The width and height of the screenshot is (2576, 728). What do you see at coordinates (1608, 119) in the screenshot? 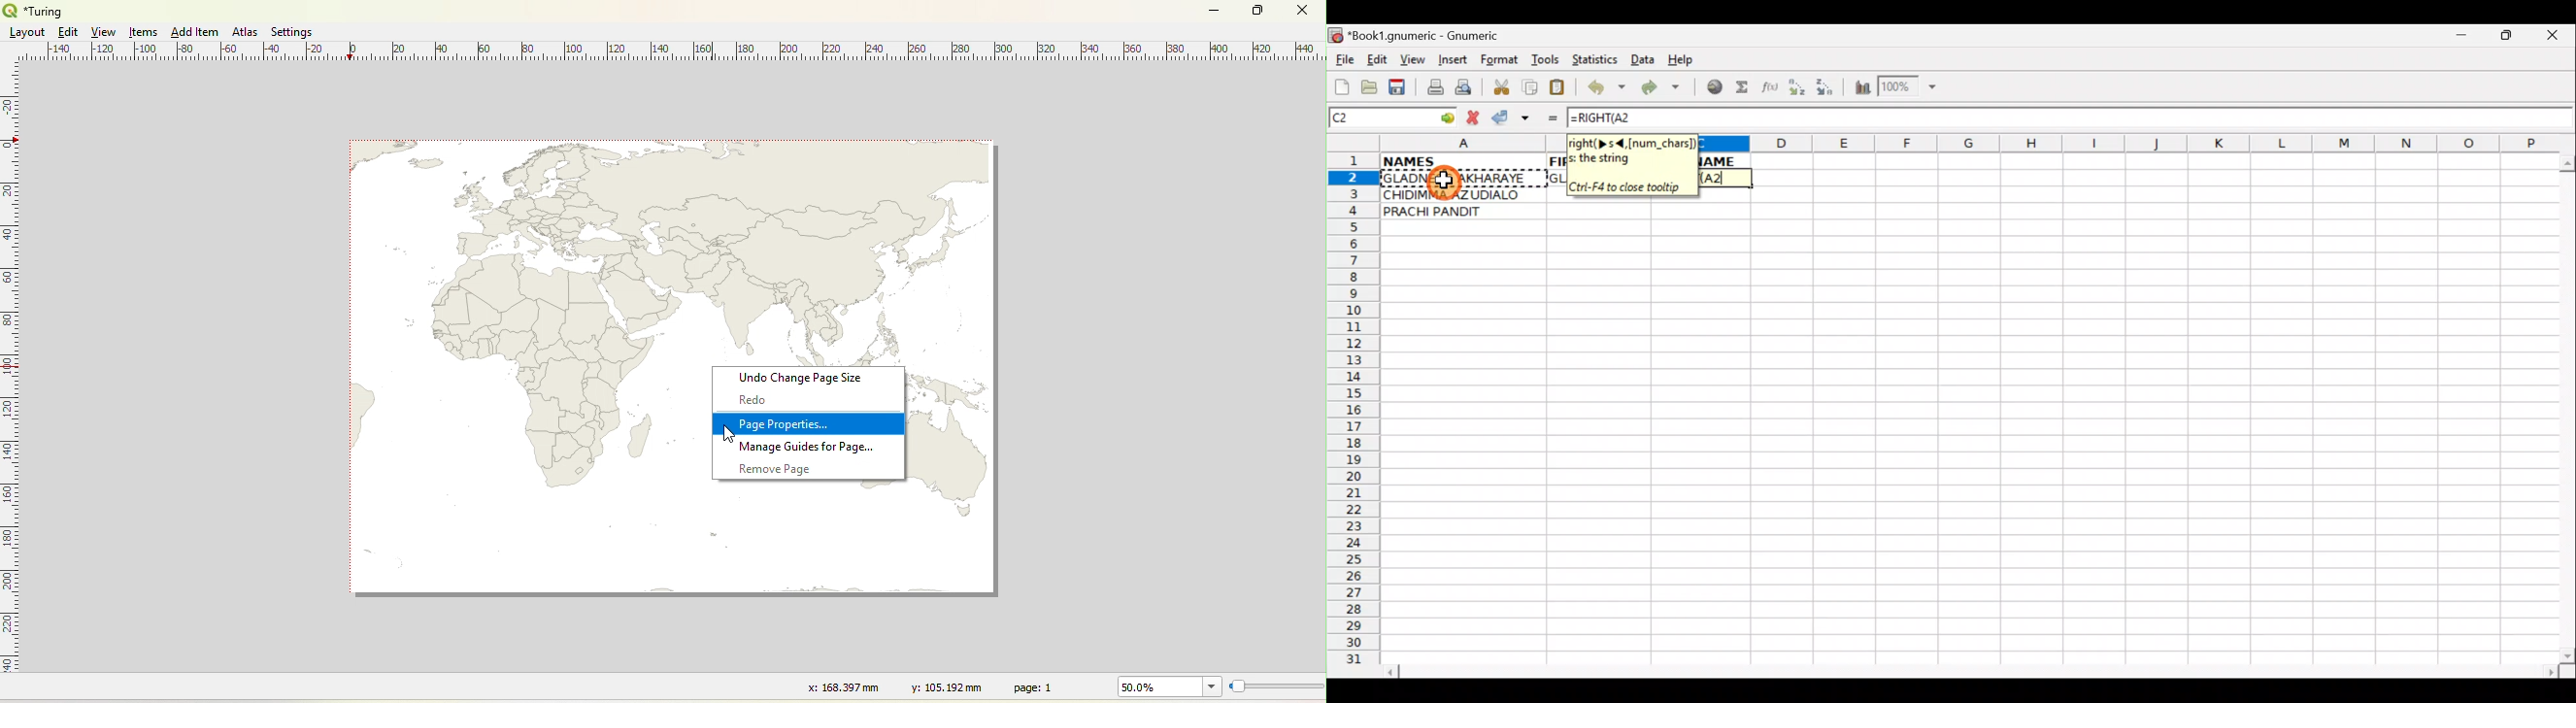
I see `=RIGHT(A2` at bounding box center [1608, 119].